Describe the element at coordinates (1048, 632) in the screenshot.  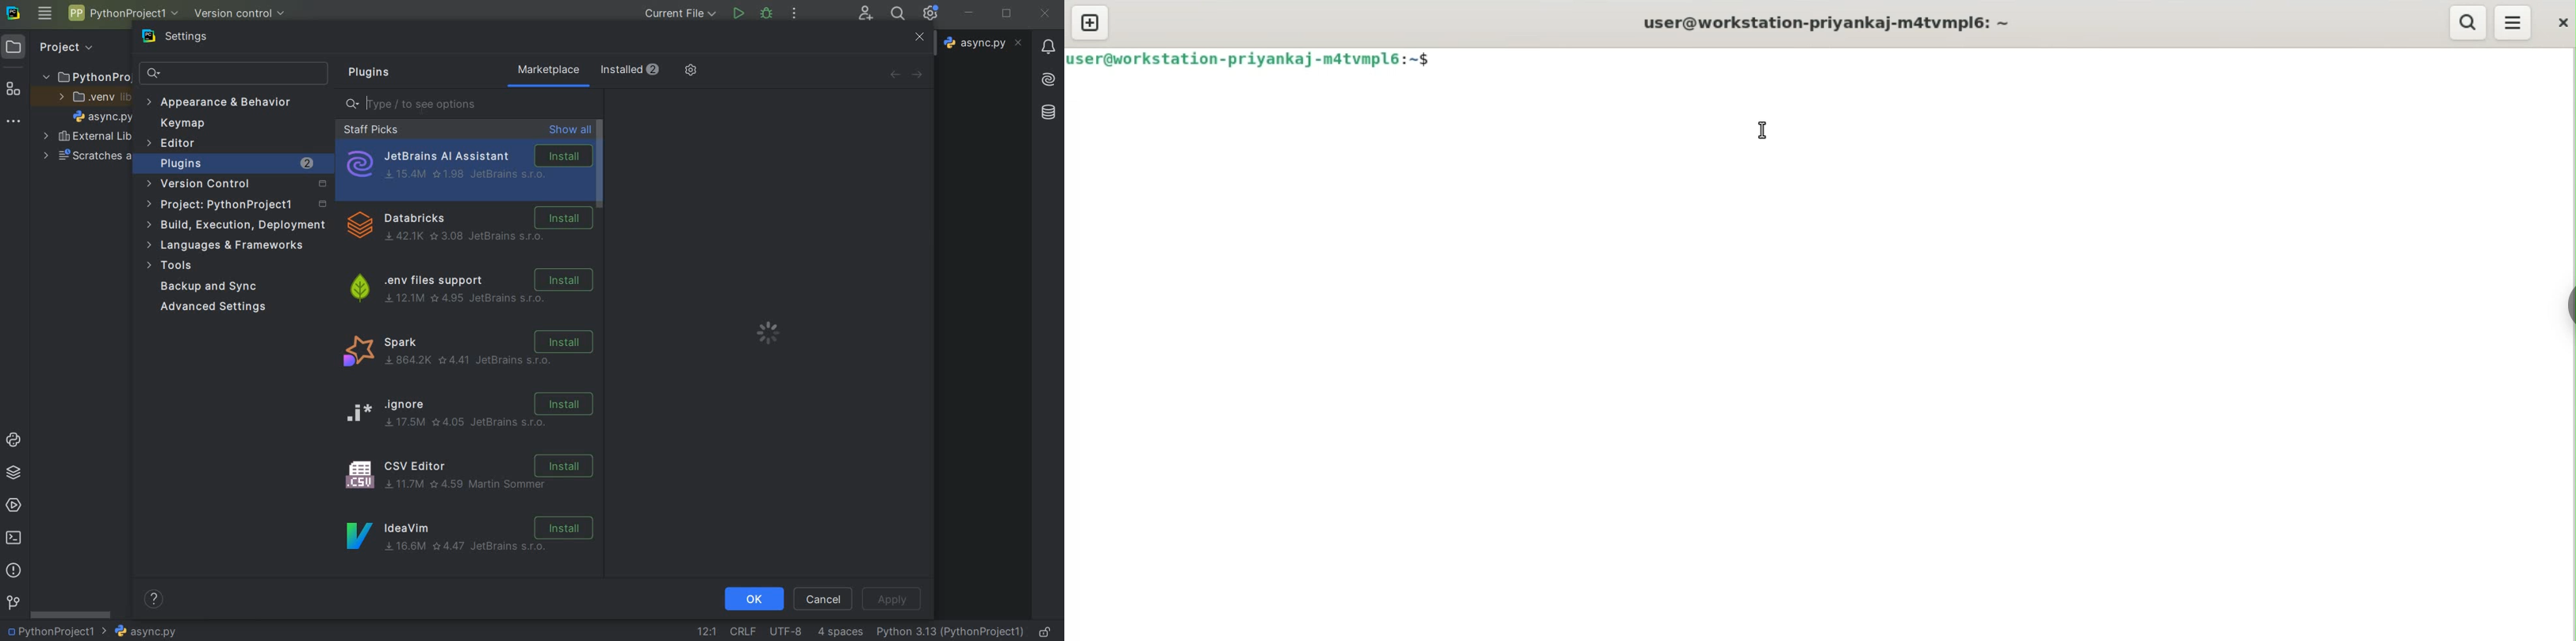
I see `make file ready only` at that location.